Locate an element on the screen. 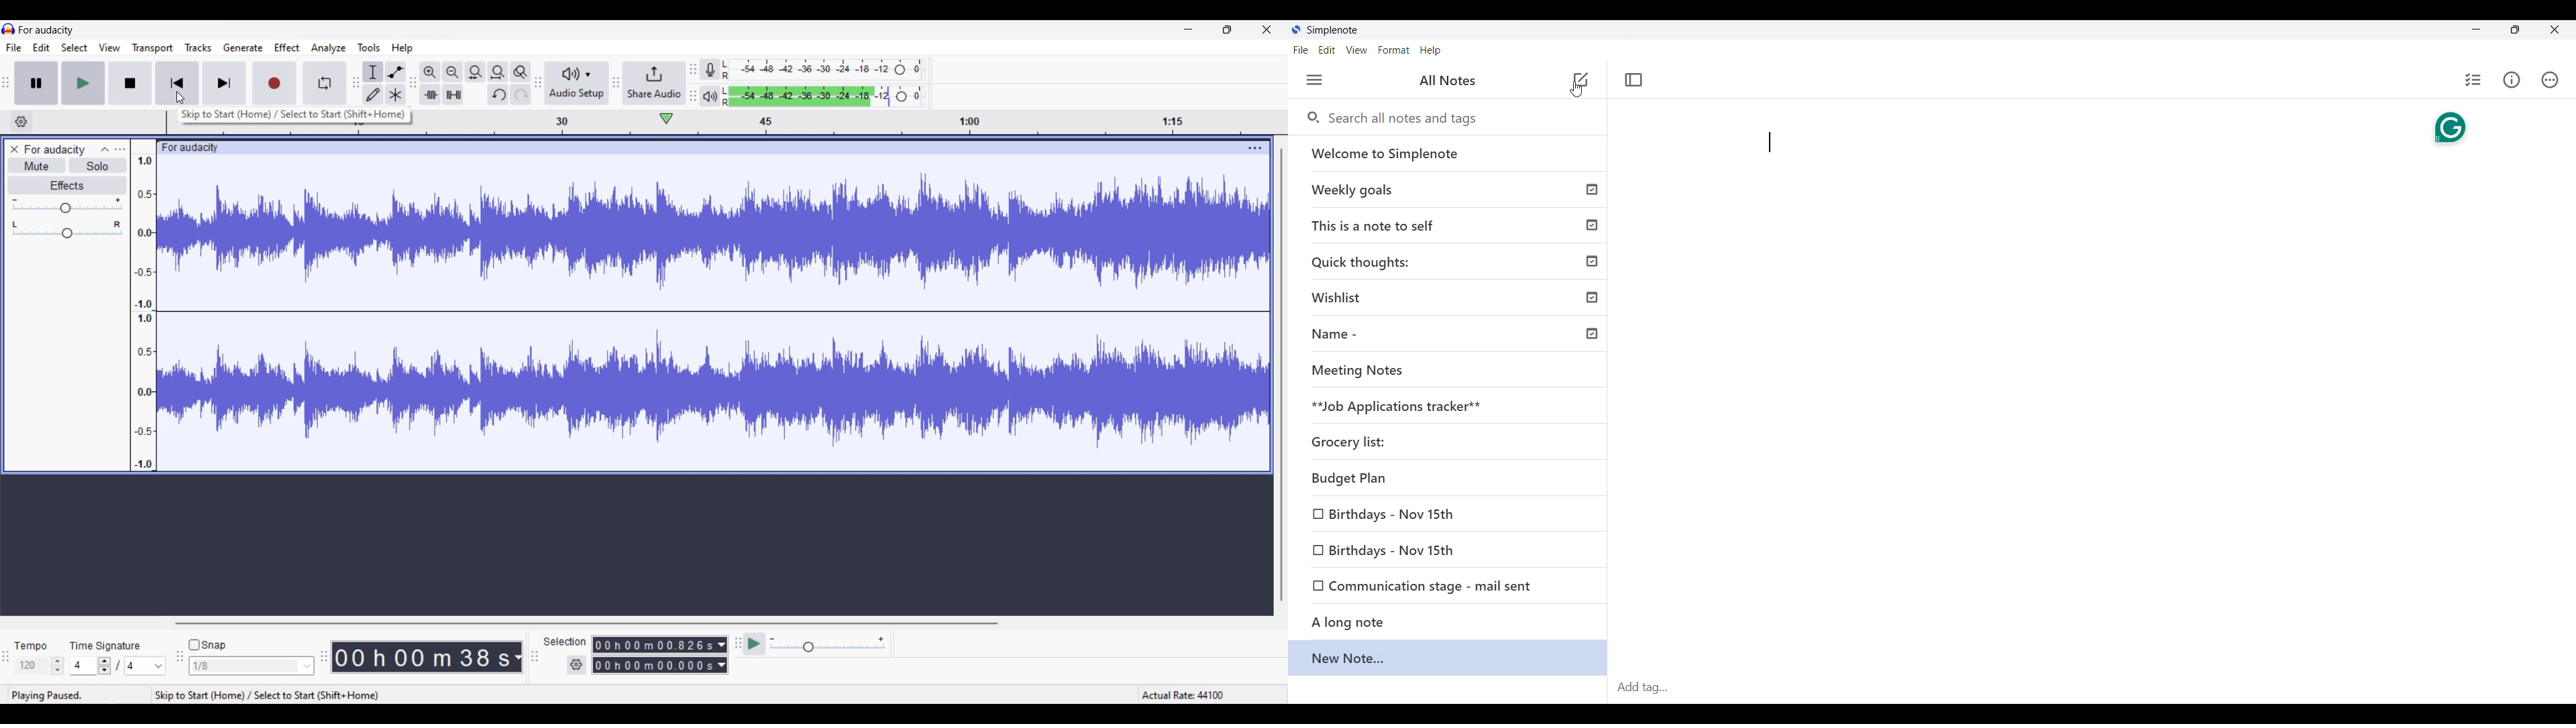 This screenshot has width=2576, height=728. Duration measurement is located at coordinates (517, 657).